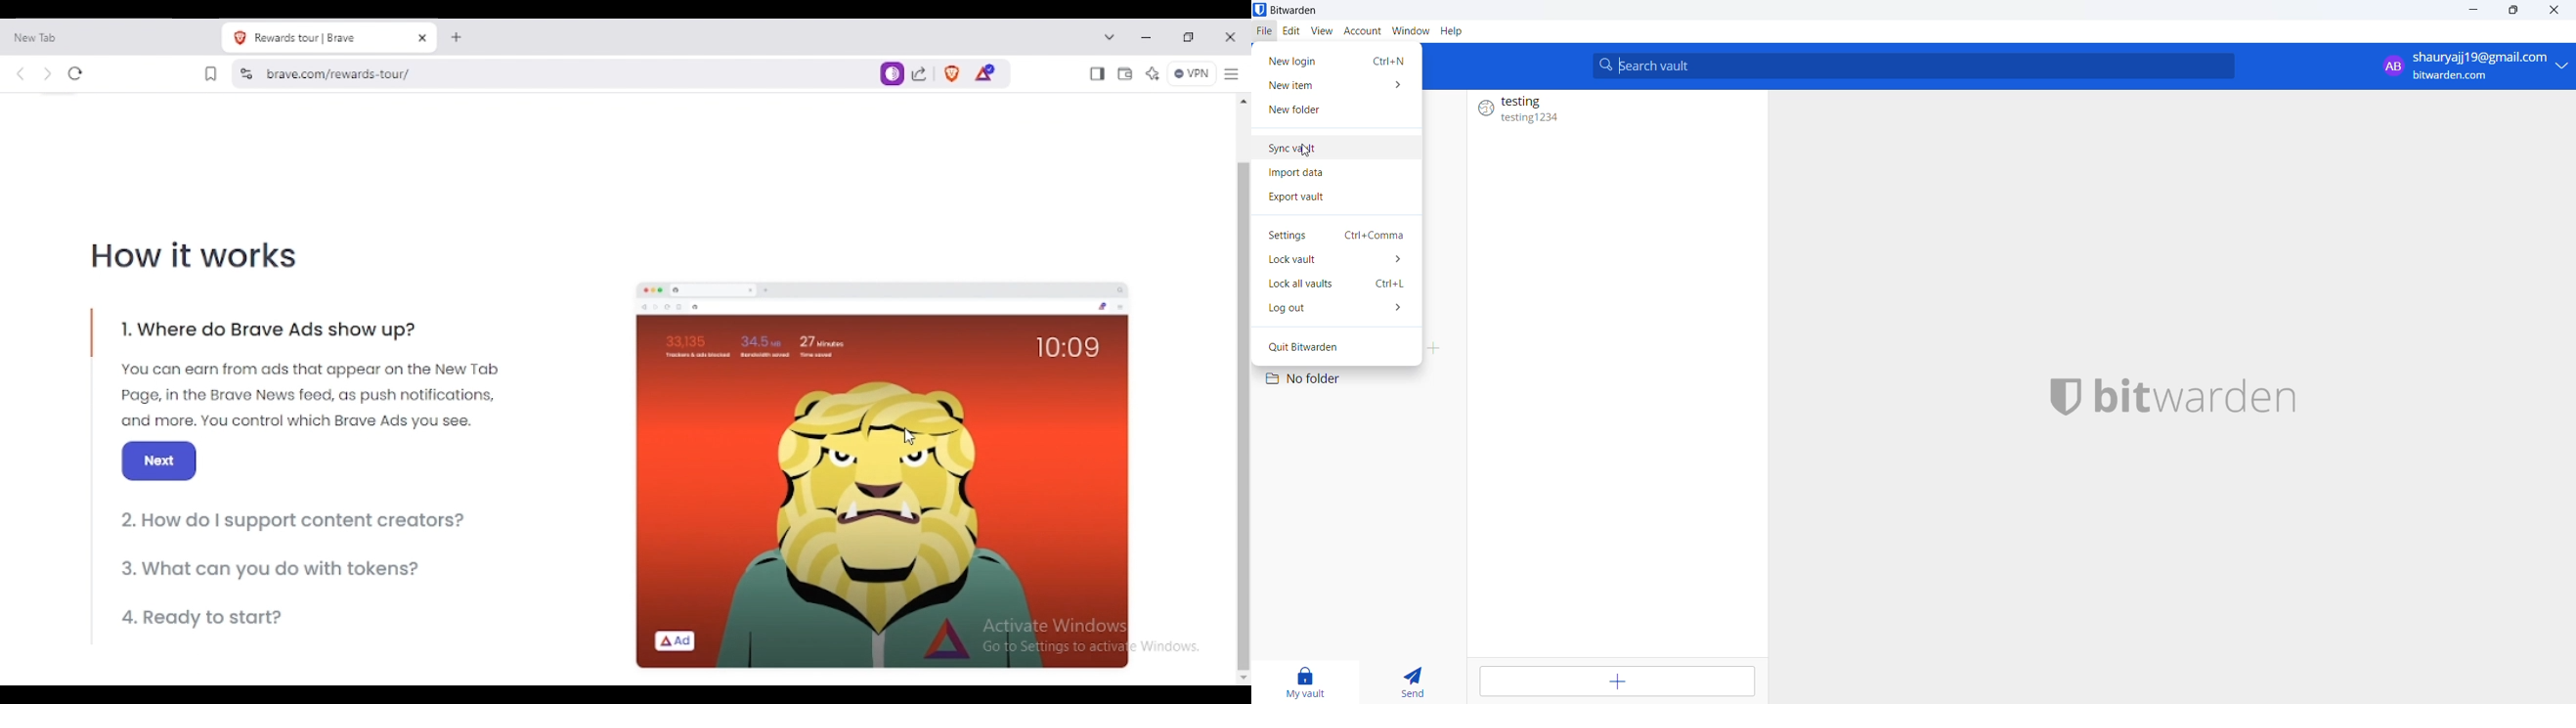 The height and width of the screenshot is (728, 2576). I want to click on Help, so click(1454, 32).